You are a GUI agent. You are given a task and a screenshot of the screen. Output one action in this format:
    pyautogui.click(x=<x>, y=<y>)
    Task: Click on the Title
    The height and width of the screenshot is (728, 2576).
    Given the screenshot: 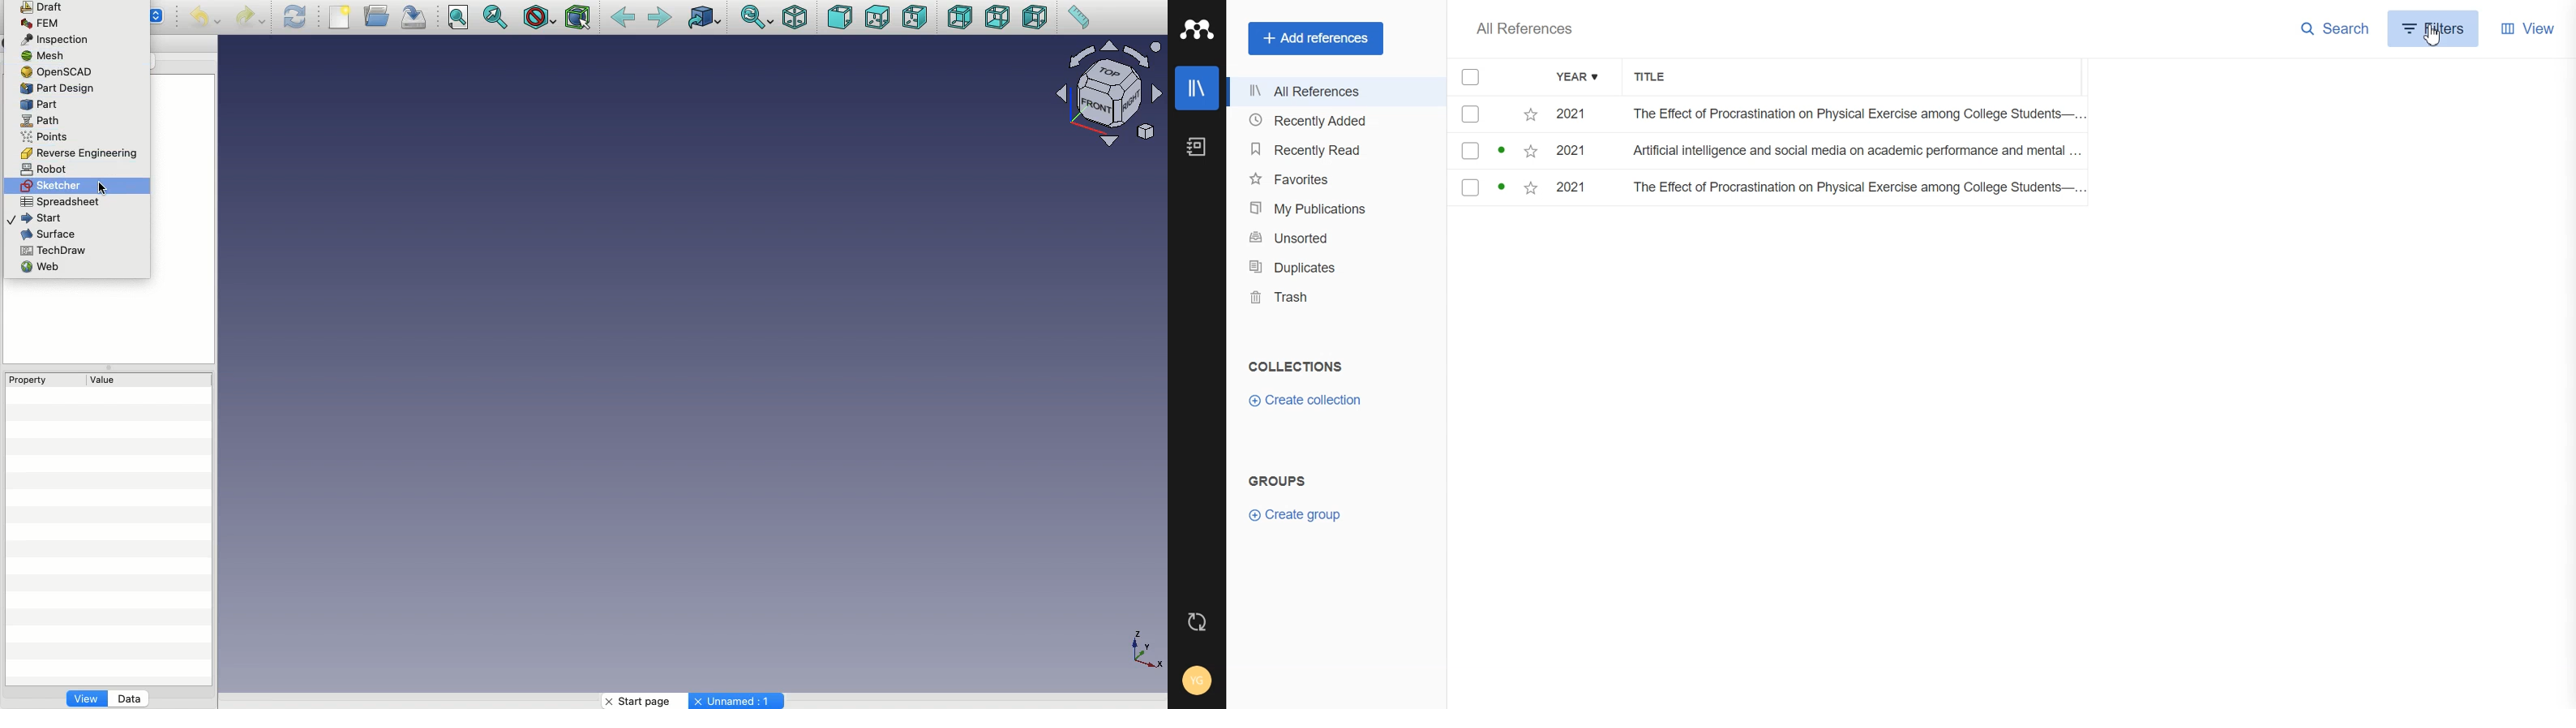 What is the action you would take?
    pyautogui.click(x=1658, y=78)
    